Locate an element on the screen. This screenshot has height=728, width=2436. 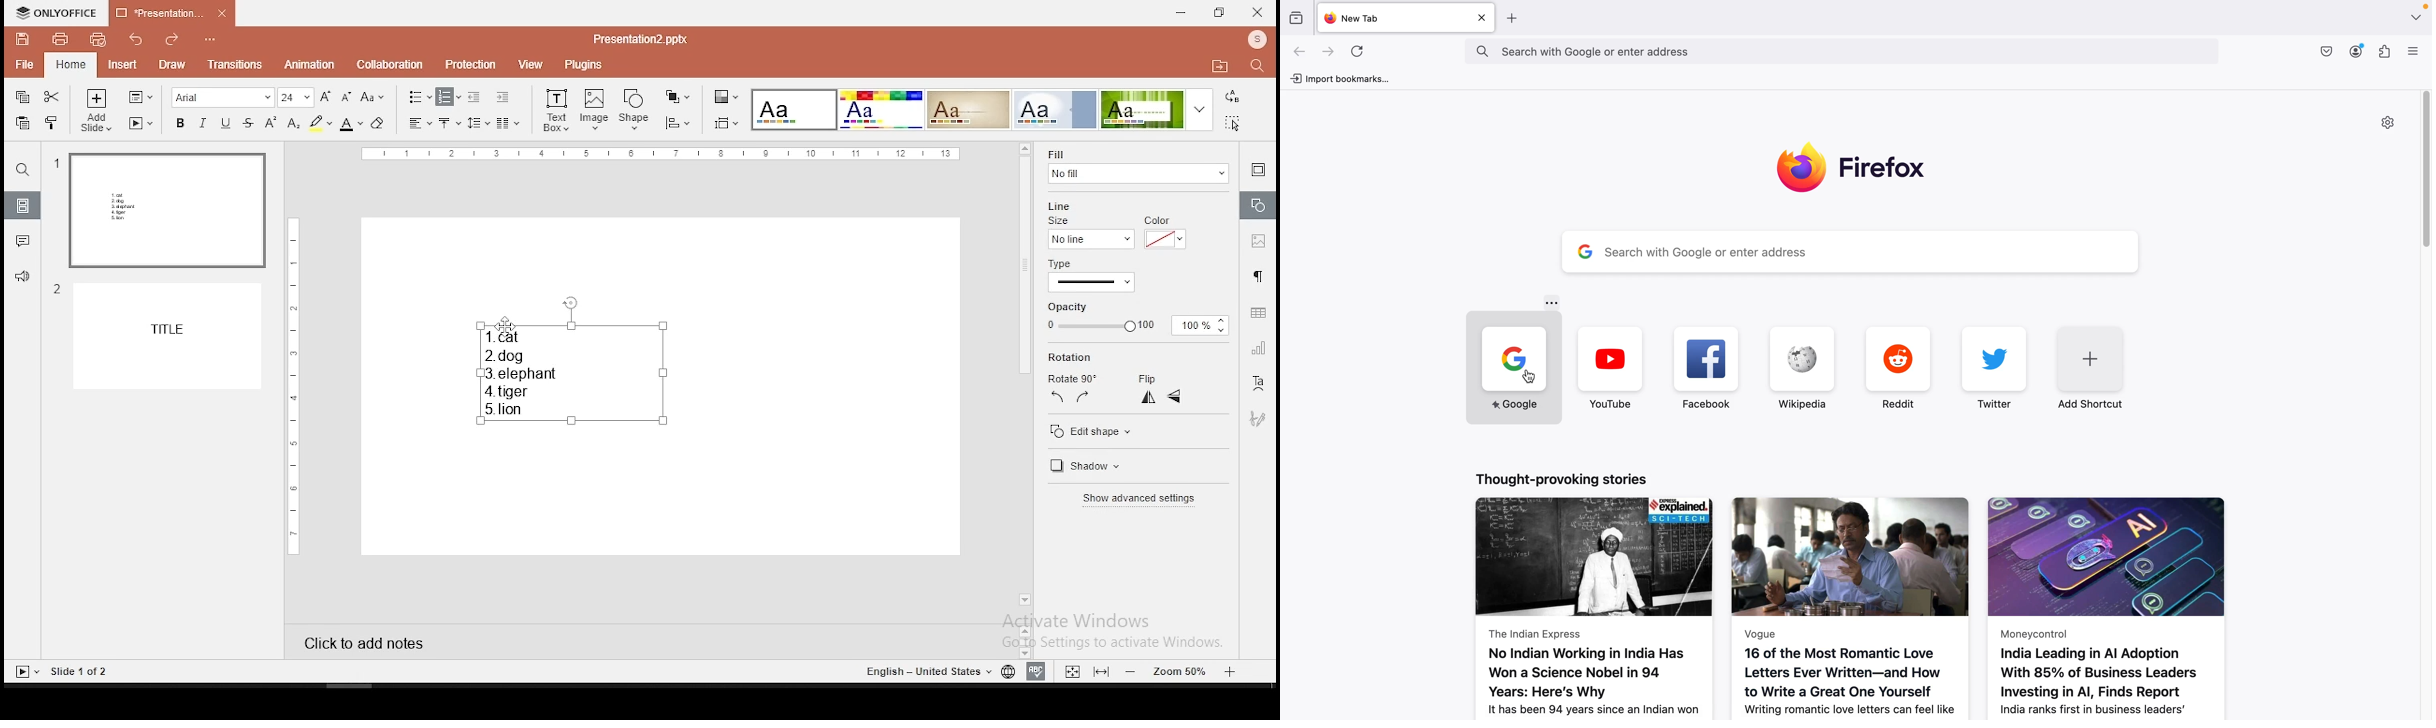
click to add notes is located at coordinates (358, 643).